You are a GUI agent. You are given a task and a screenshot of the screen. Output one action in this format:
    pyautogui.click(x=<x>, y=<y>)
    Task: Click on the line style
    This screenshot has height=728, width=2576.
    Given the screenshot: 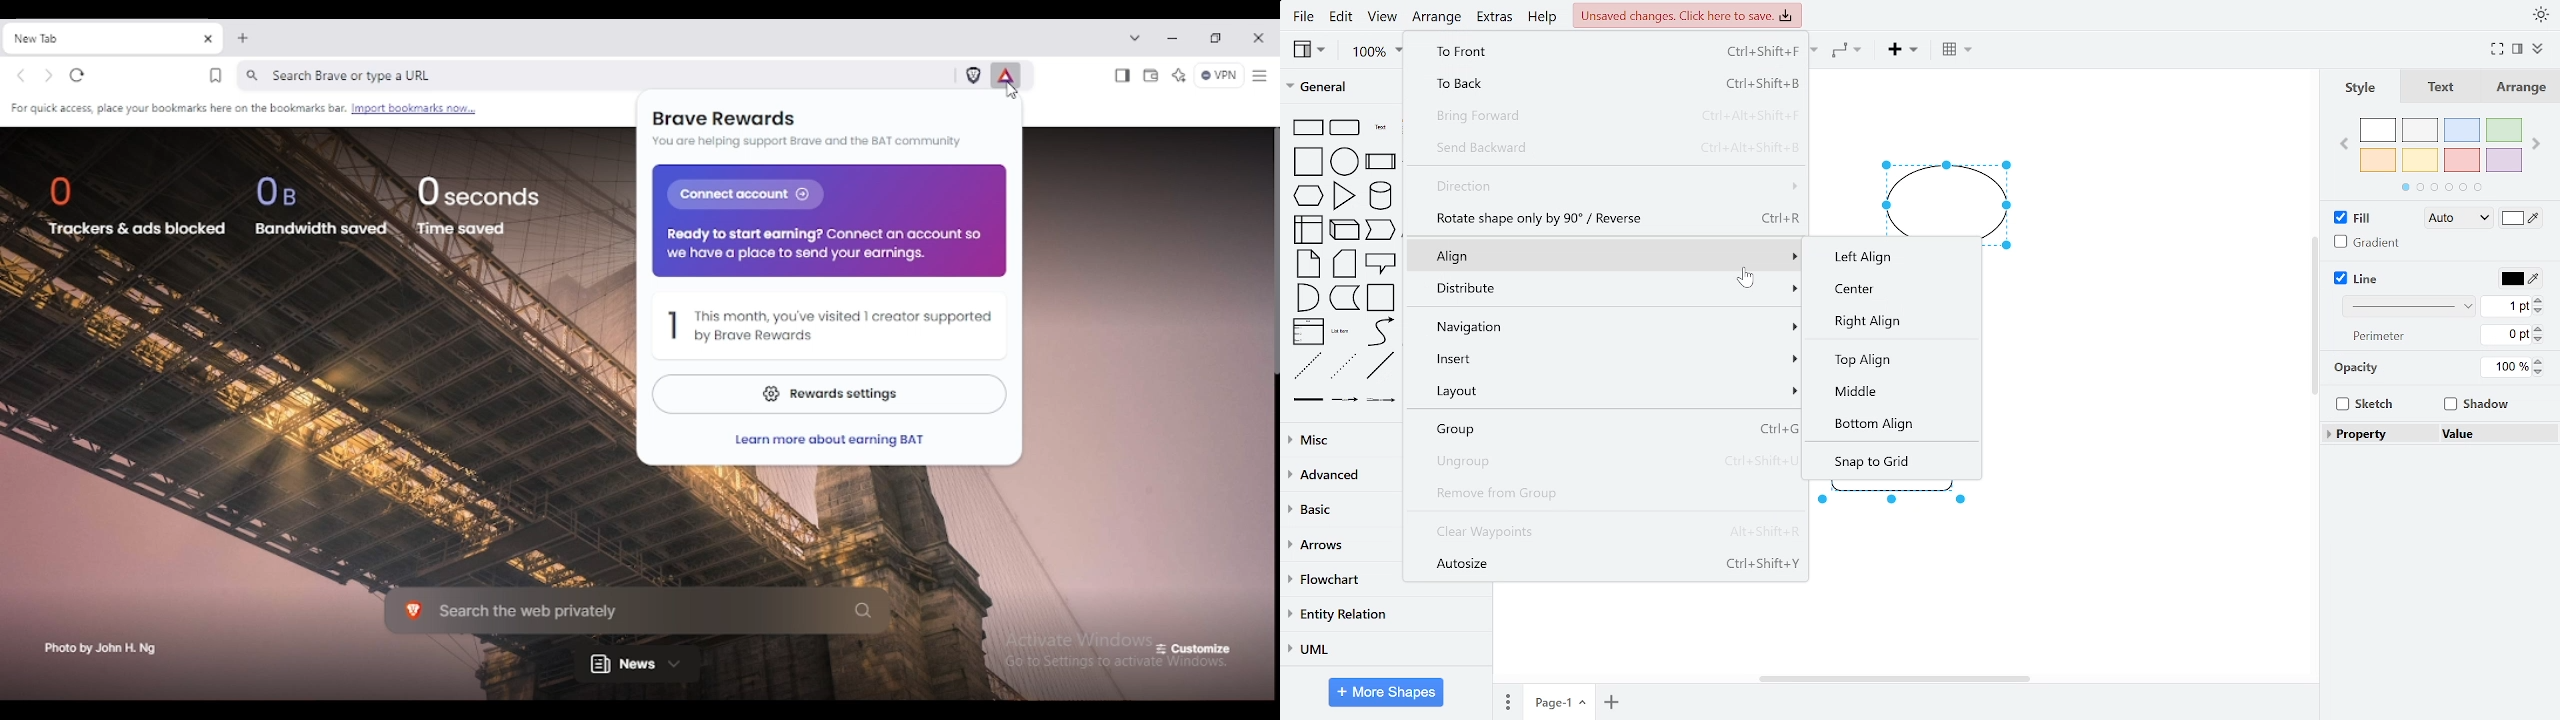 What is the action you would take?
    pyautogui.click(x=2406, y=307)
    